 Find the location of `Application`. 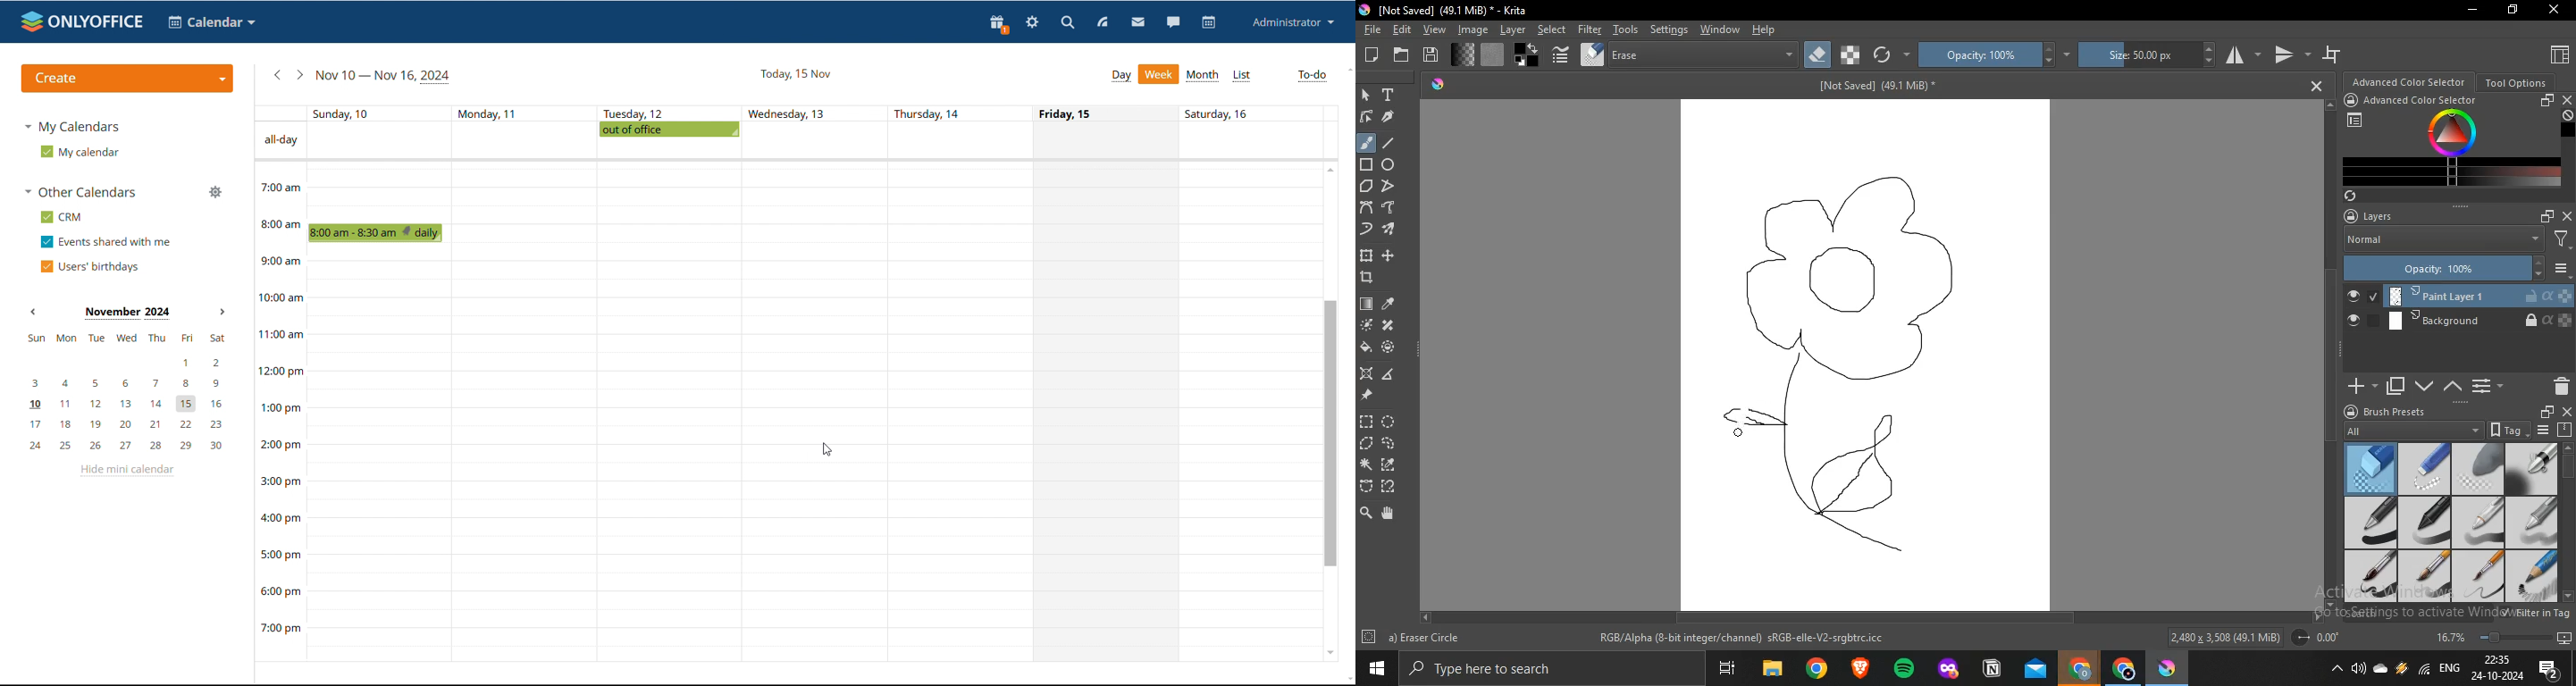

Application is located at coordinates (1861, 667).